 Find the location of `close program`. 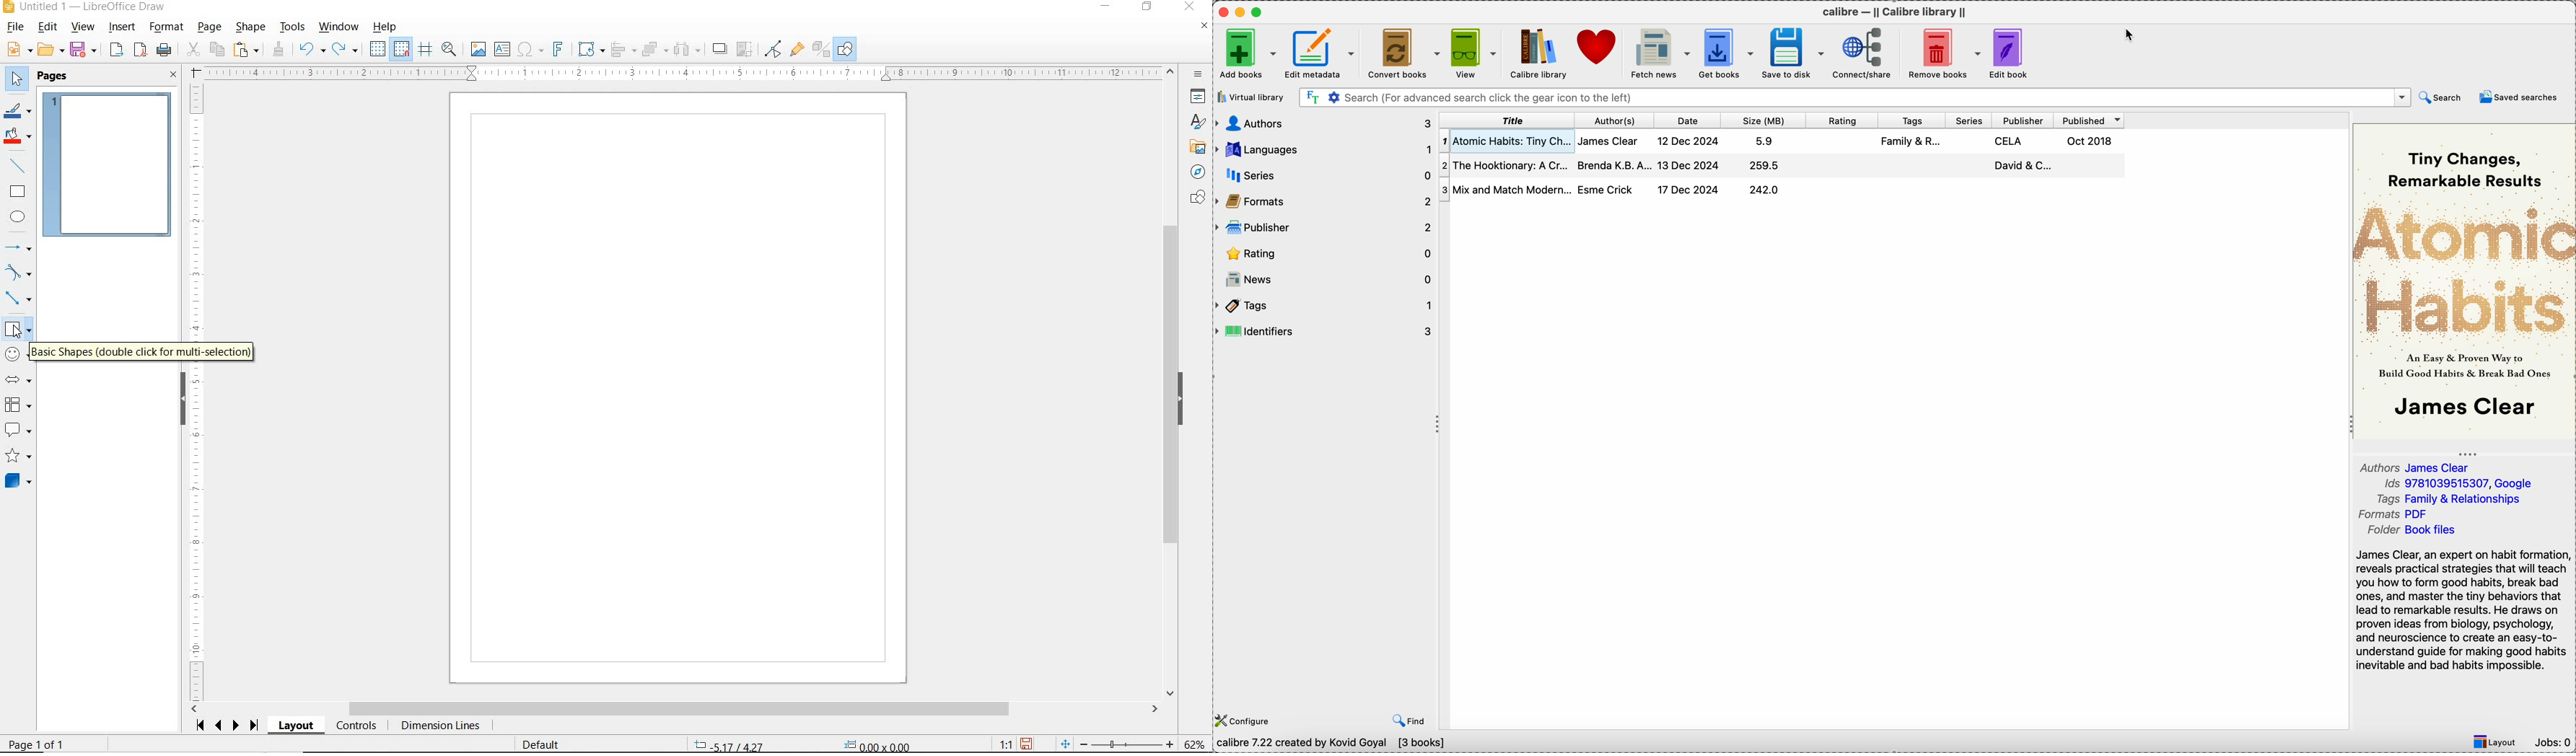

close program is located at coordinates (1222, 11).